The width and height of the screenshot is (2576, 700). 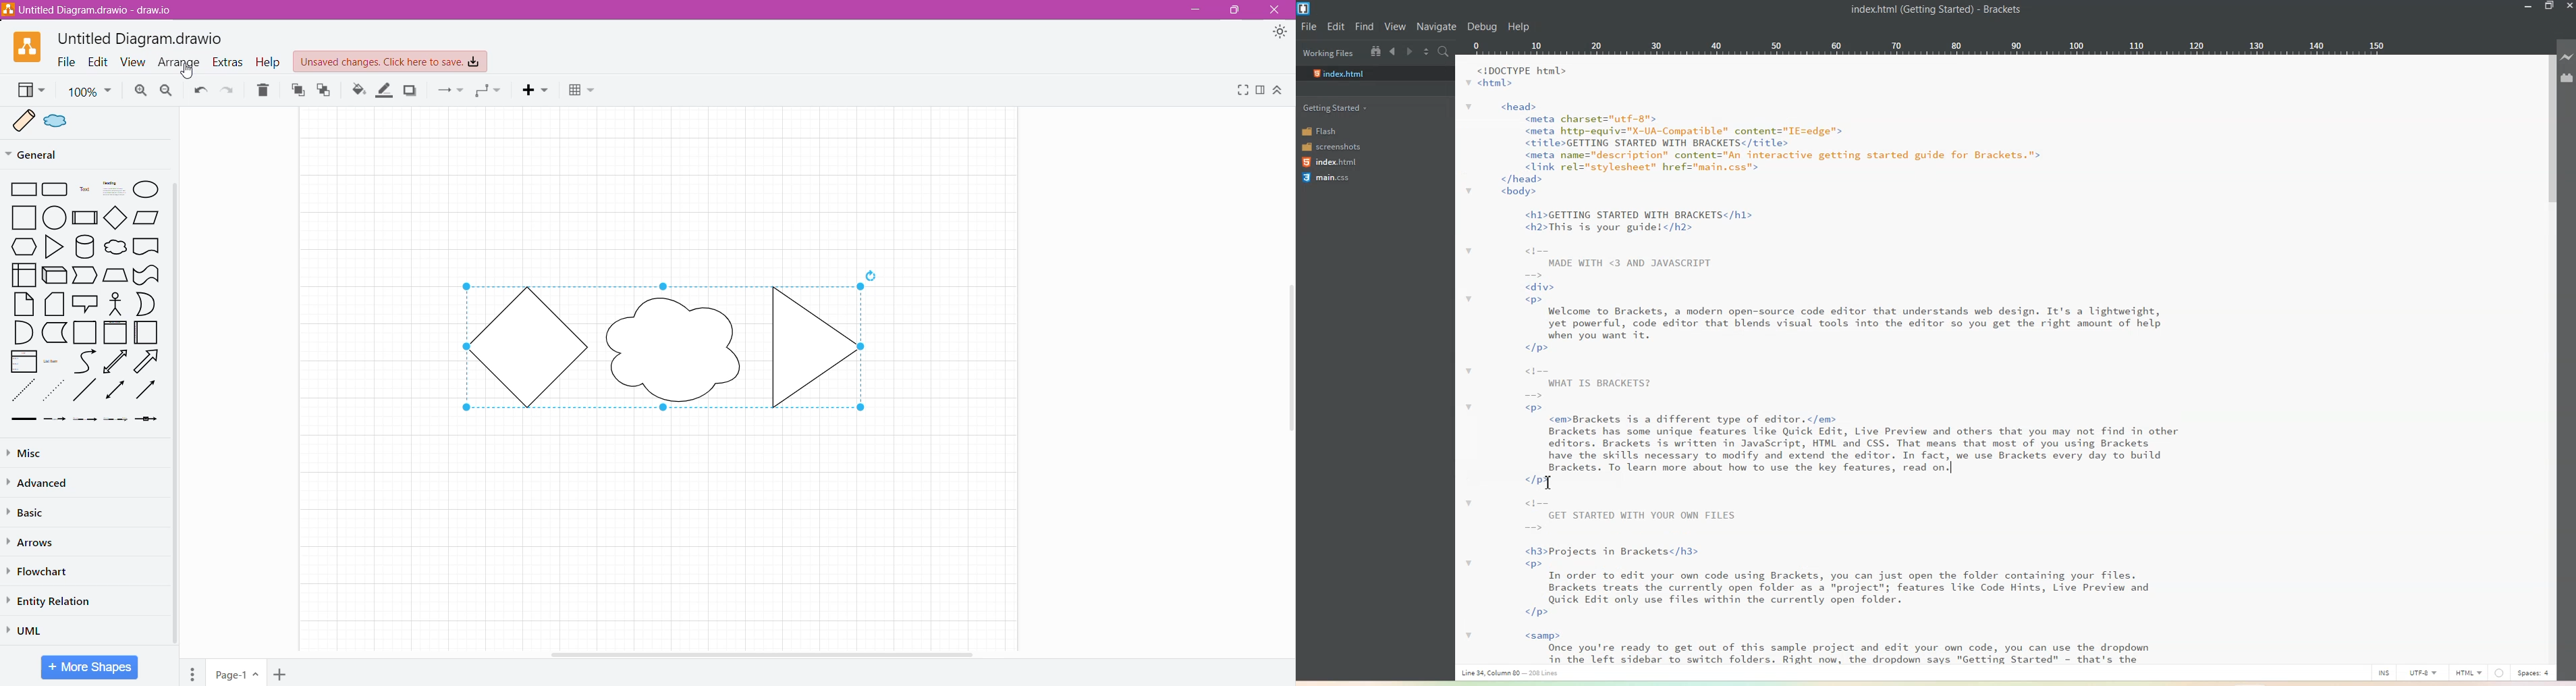 I want to click on Fullscreen, so click(x=1240, y=91).